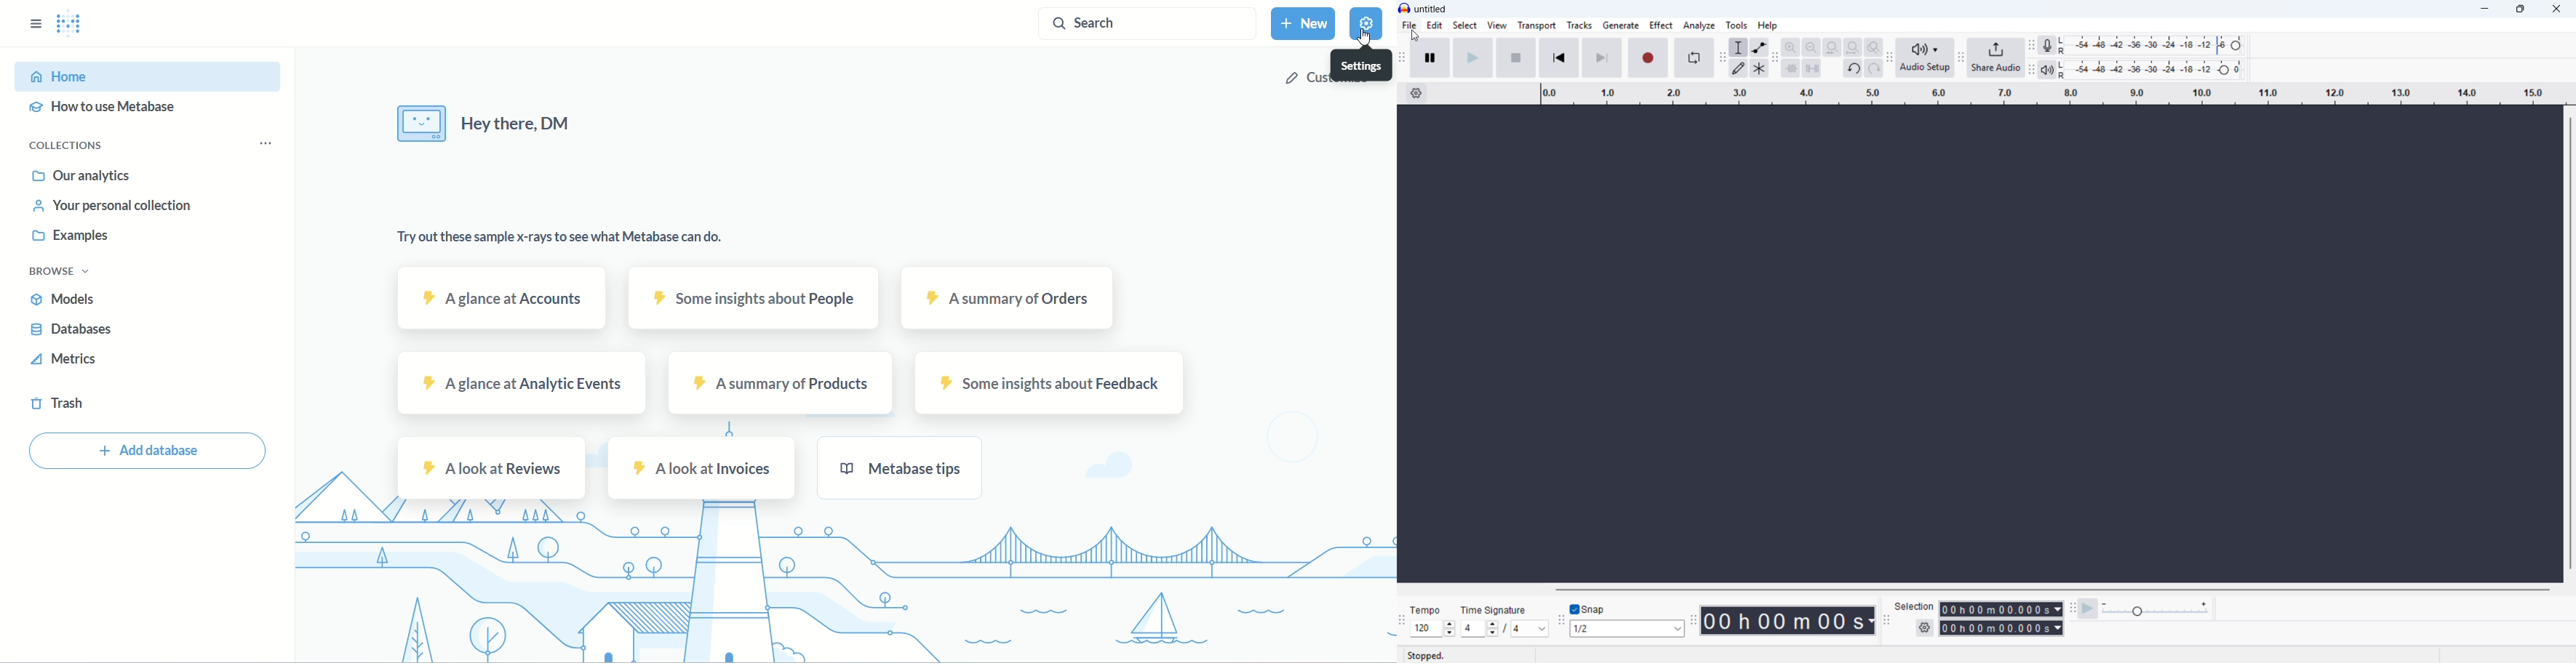  Describe the element at coordinates (1853, 48) in the screenshot. I see `` at that location.